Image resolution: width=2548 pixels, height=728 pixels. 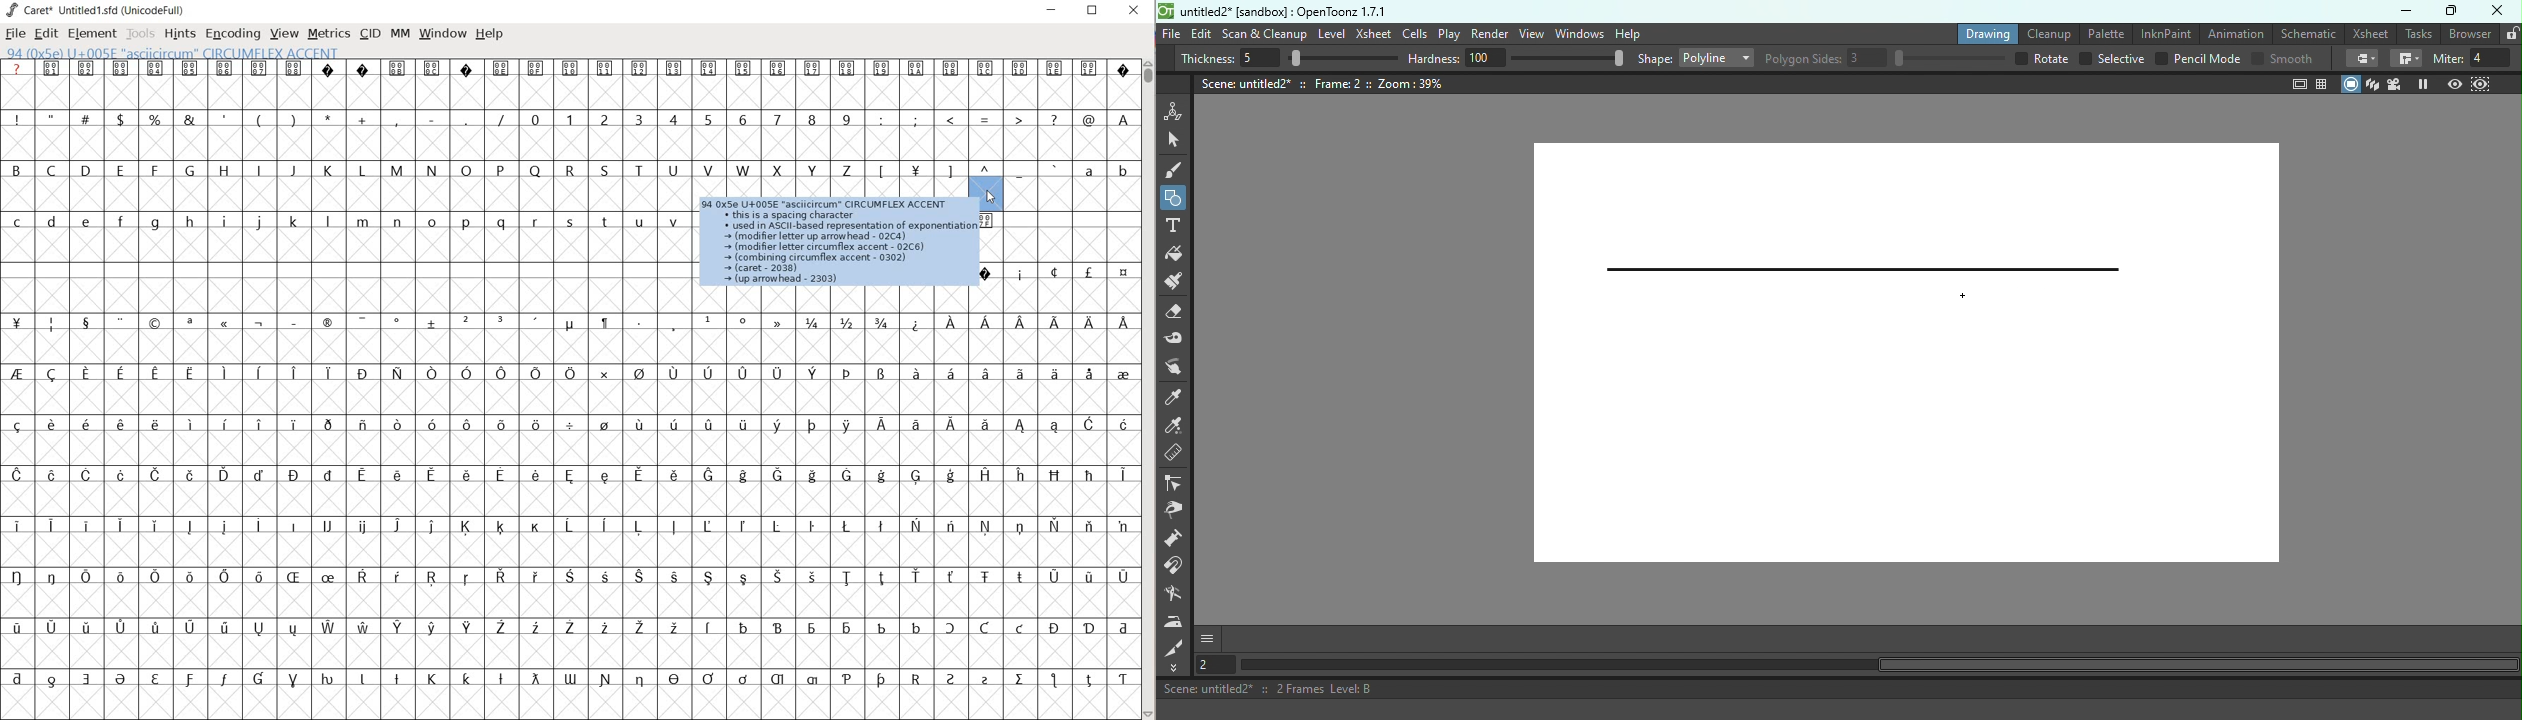 I want to click on Safe area, so click(x=2298, y=85).